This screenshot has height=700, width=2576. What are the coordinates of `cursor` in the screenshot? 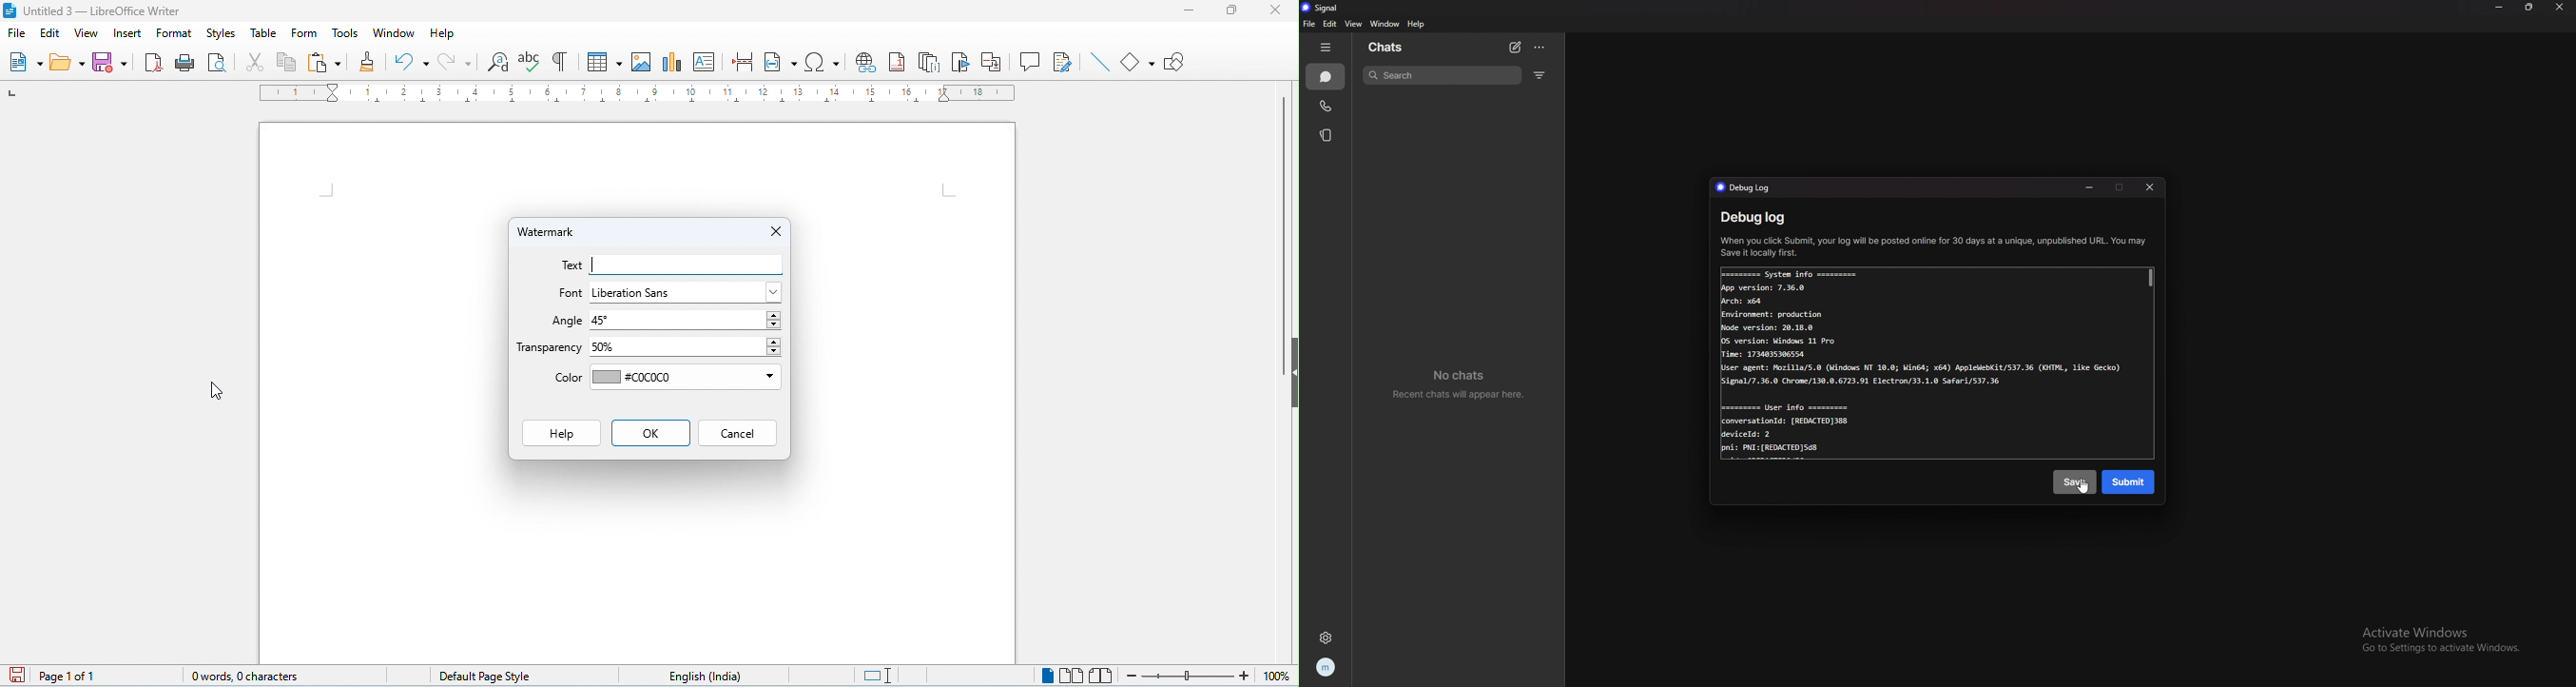 It's located at (2083, 485).